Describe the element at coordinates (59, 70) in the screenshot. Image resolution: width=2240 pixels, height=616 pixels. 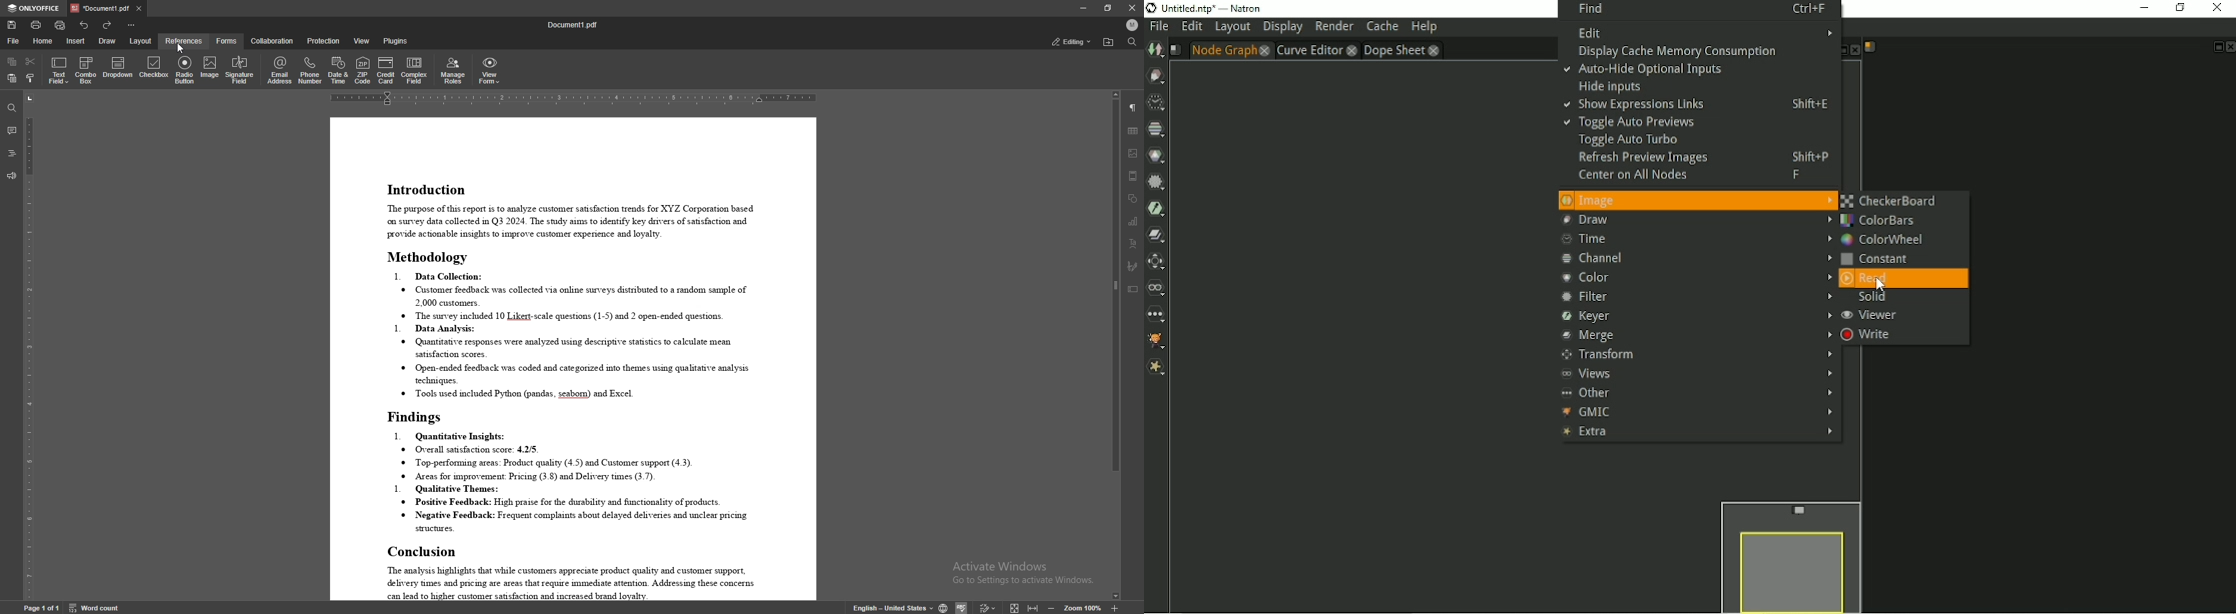
I see `text field` at that location.